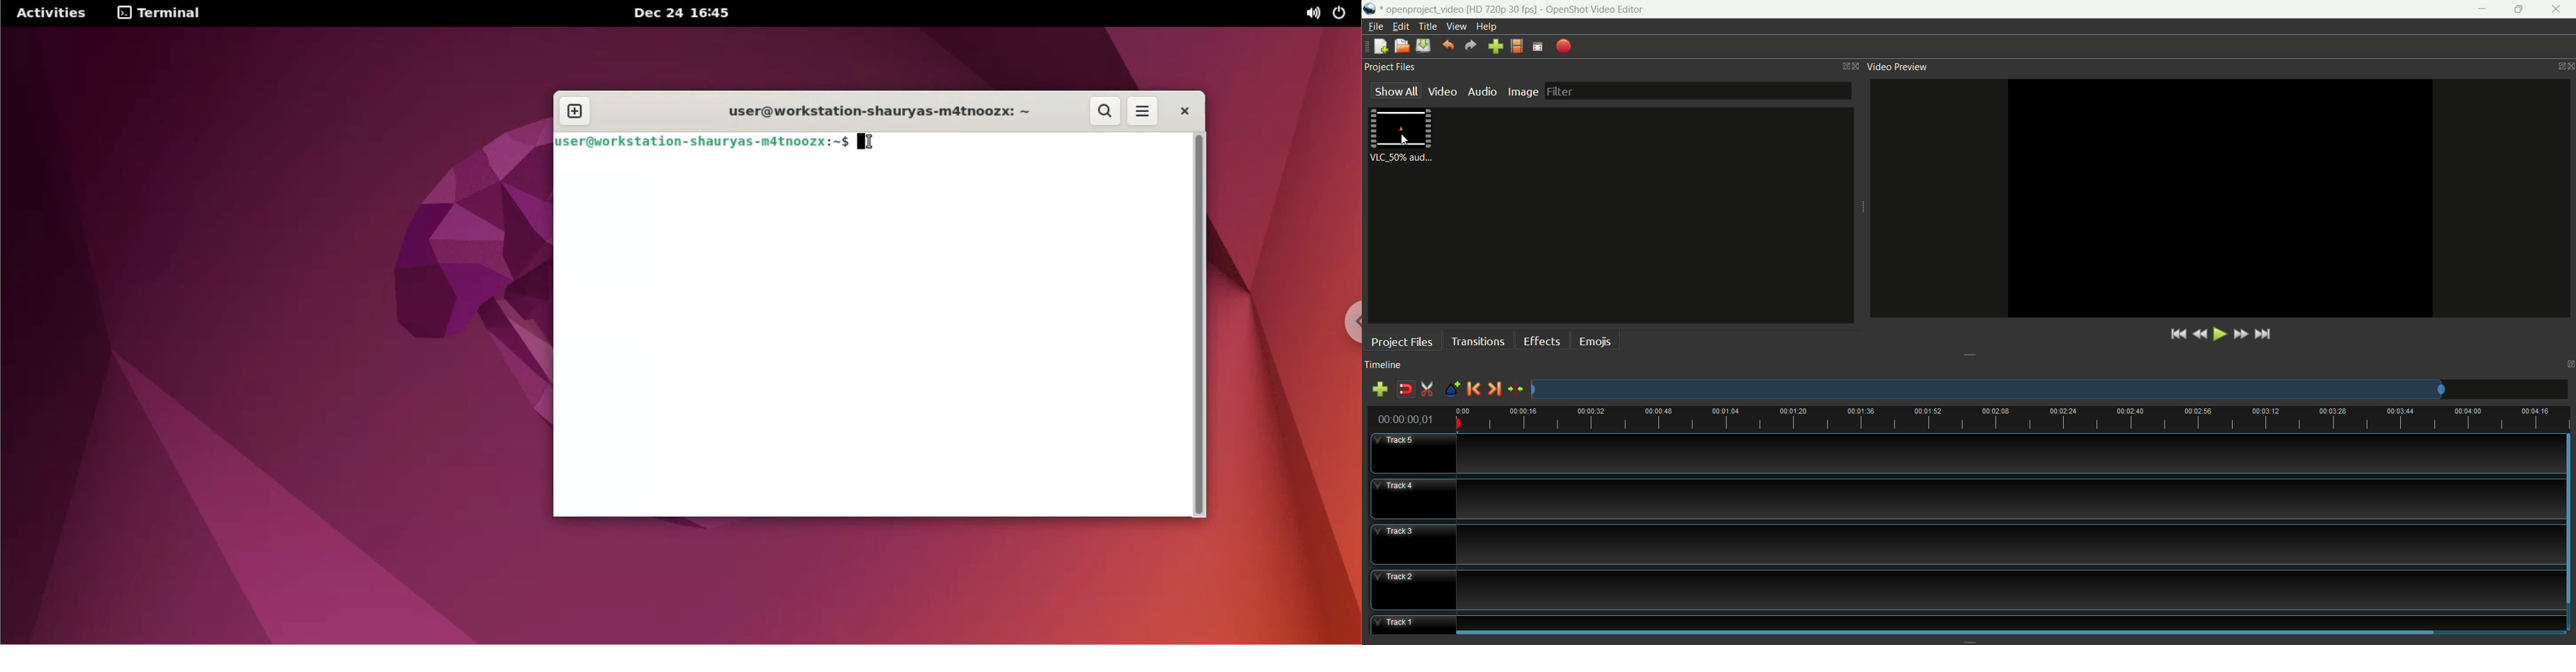 The image size is (2576, 672). I want to click on fullscreen, so click(1537, 46).